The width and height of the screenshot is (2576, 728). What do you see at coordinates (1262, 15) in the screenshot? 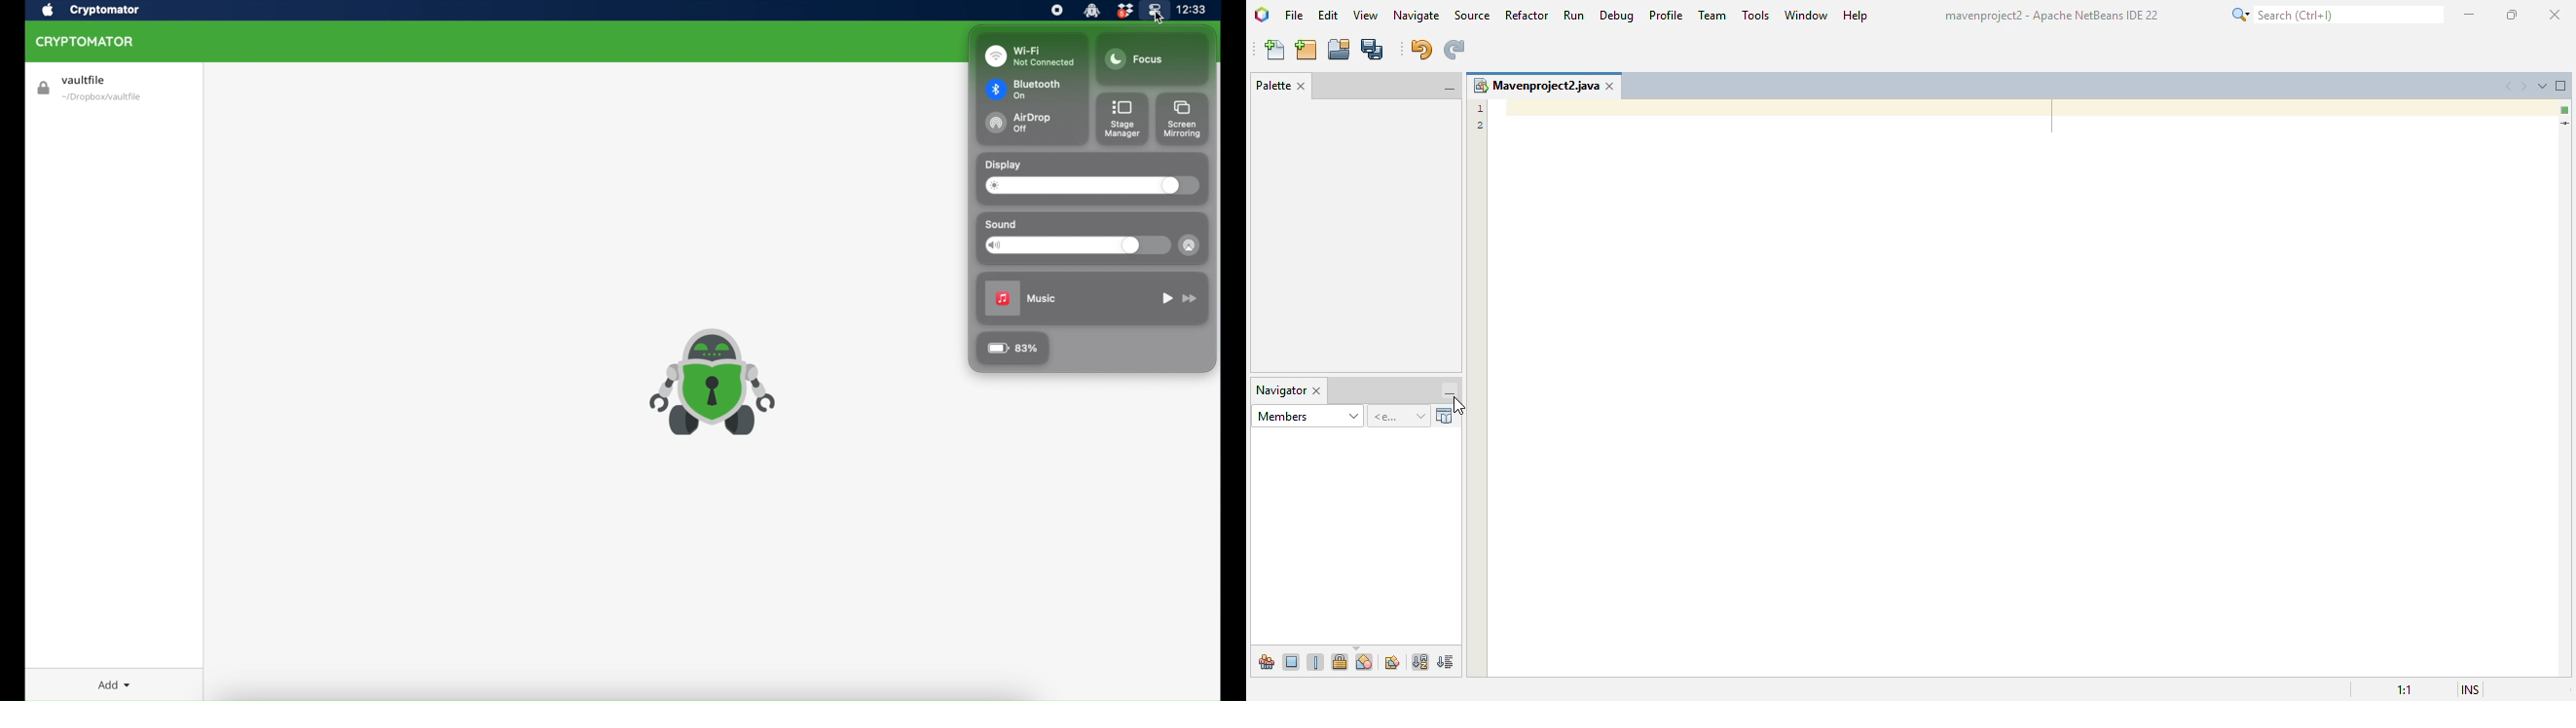
I see `logo` at bounding box center [1262, 15].